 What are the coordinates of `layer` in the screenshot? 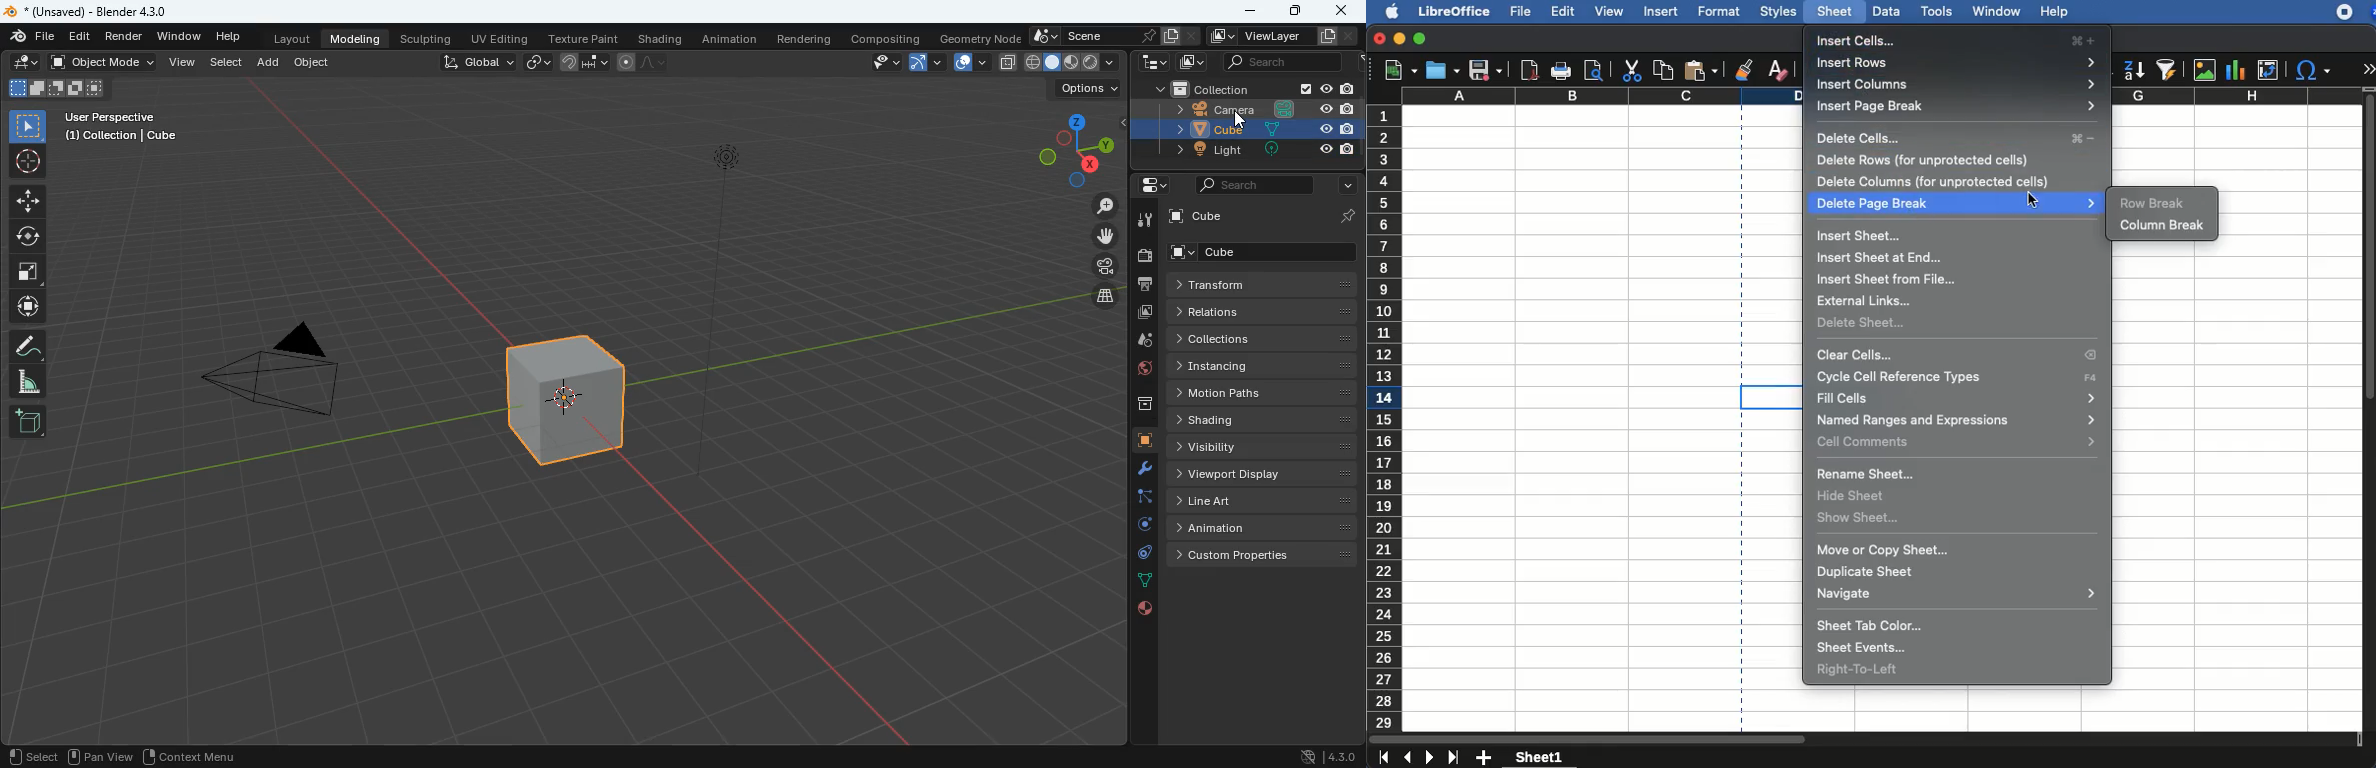 It's located at (1098, 295).